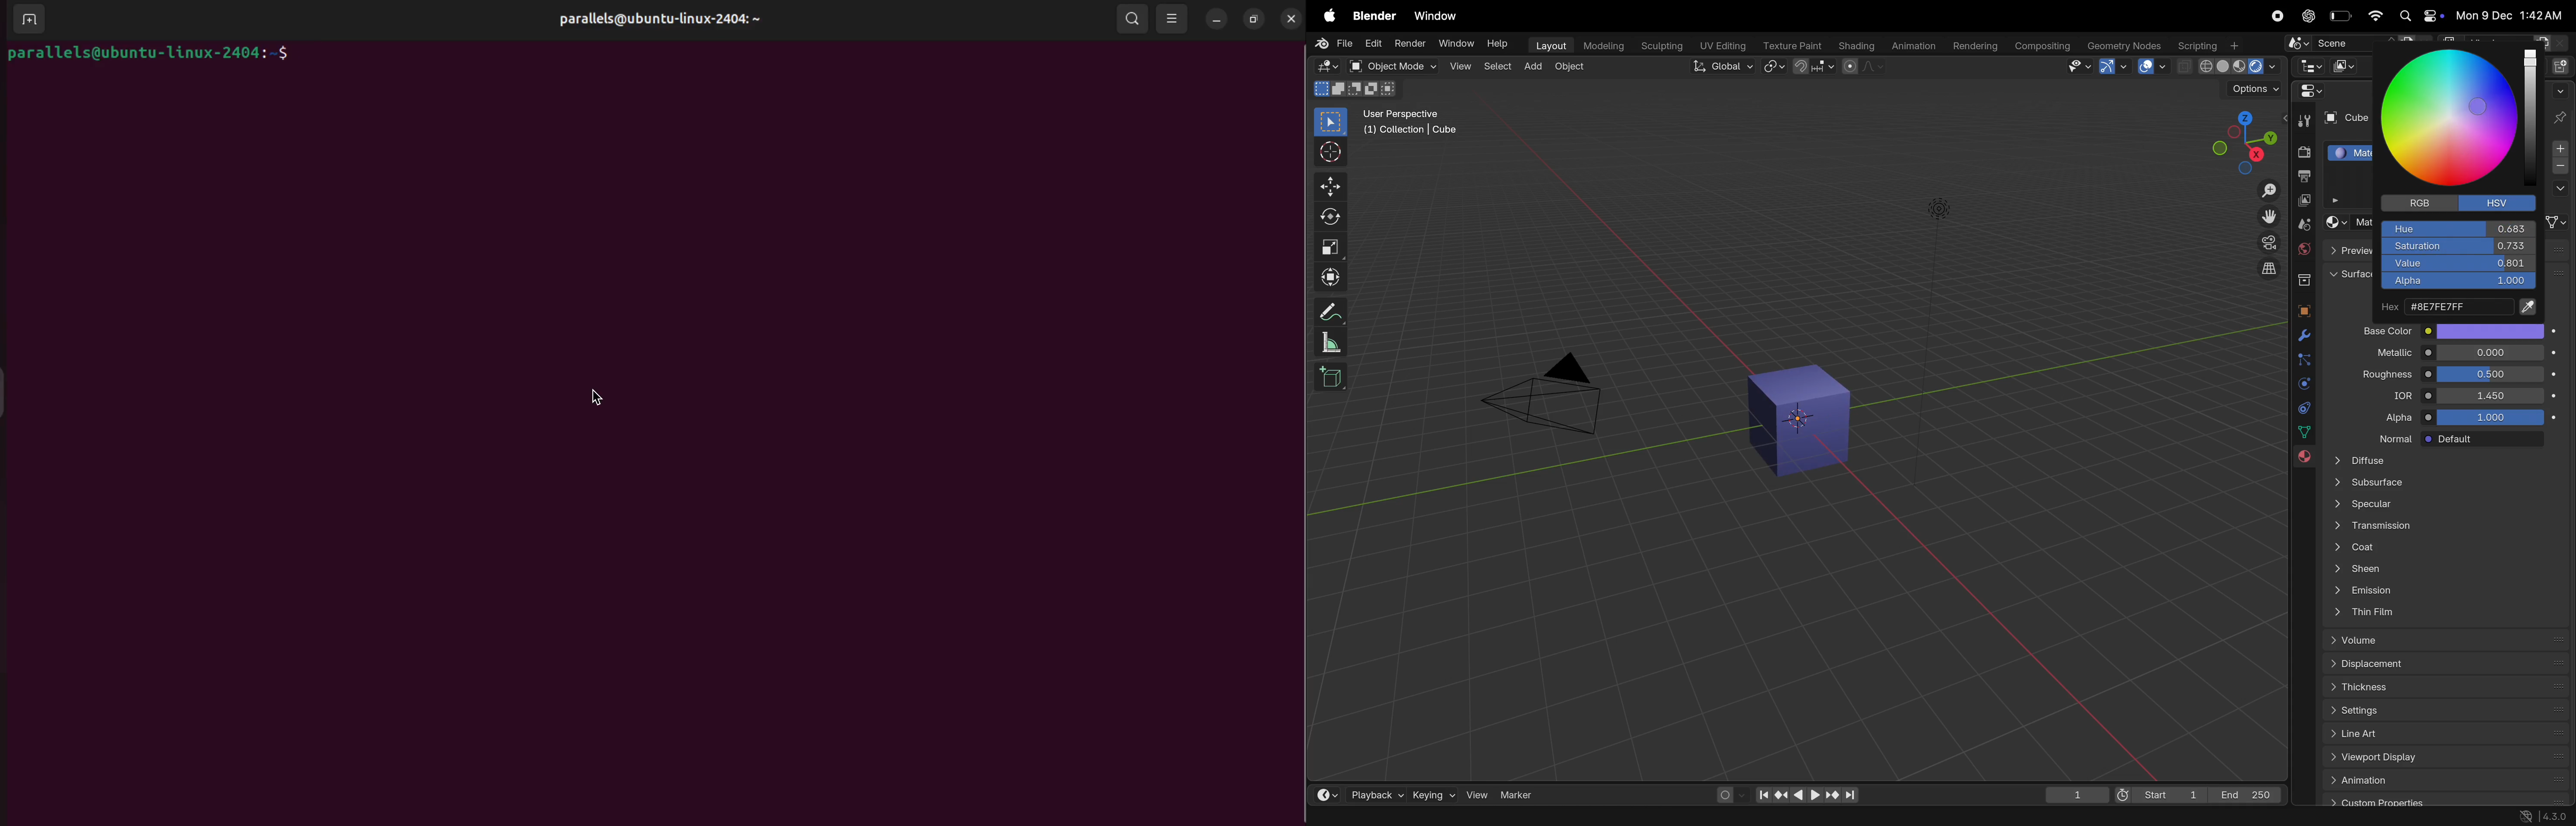 The height and width of the screenshot is (840, 2576). Describe the element at coordinates (1327, 153) in the screenshot. I see `cursosr` at that location.